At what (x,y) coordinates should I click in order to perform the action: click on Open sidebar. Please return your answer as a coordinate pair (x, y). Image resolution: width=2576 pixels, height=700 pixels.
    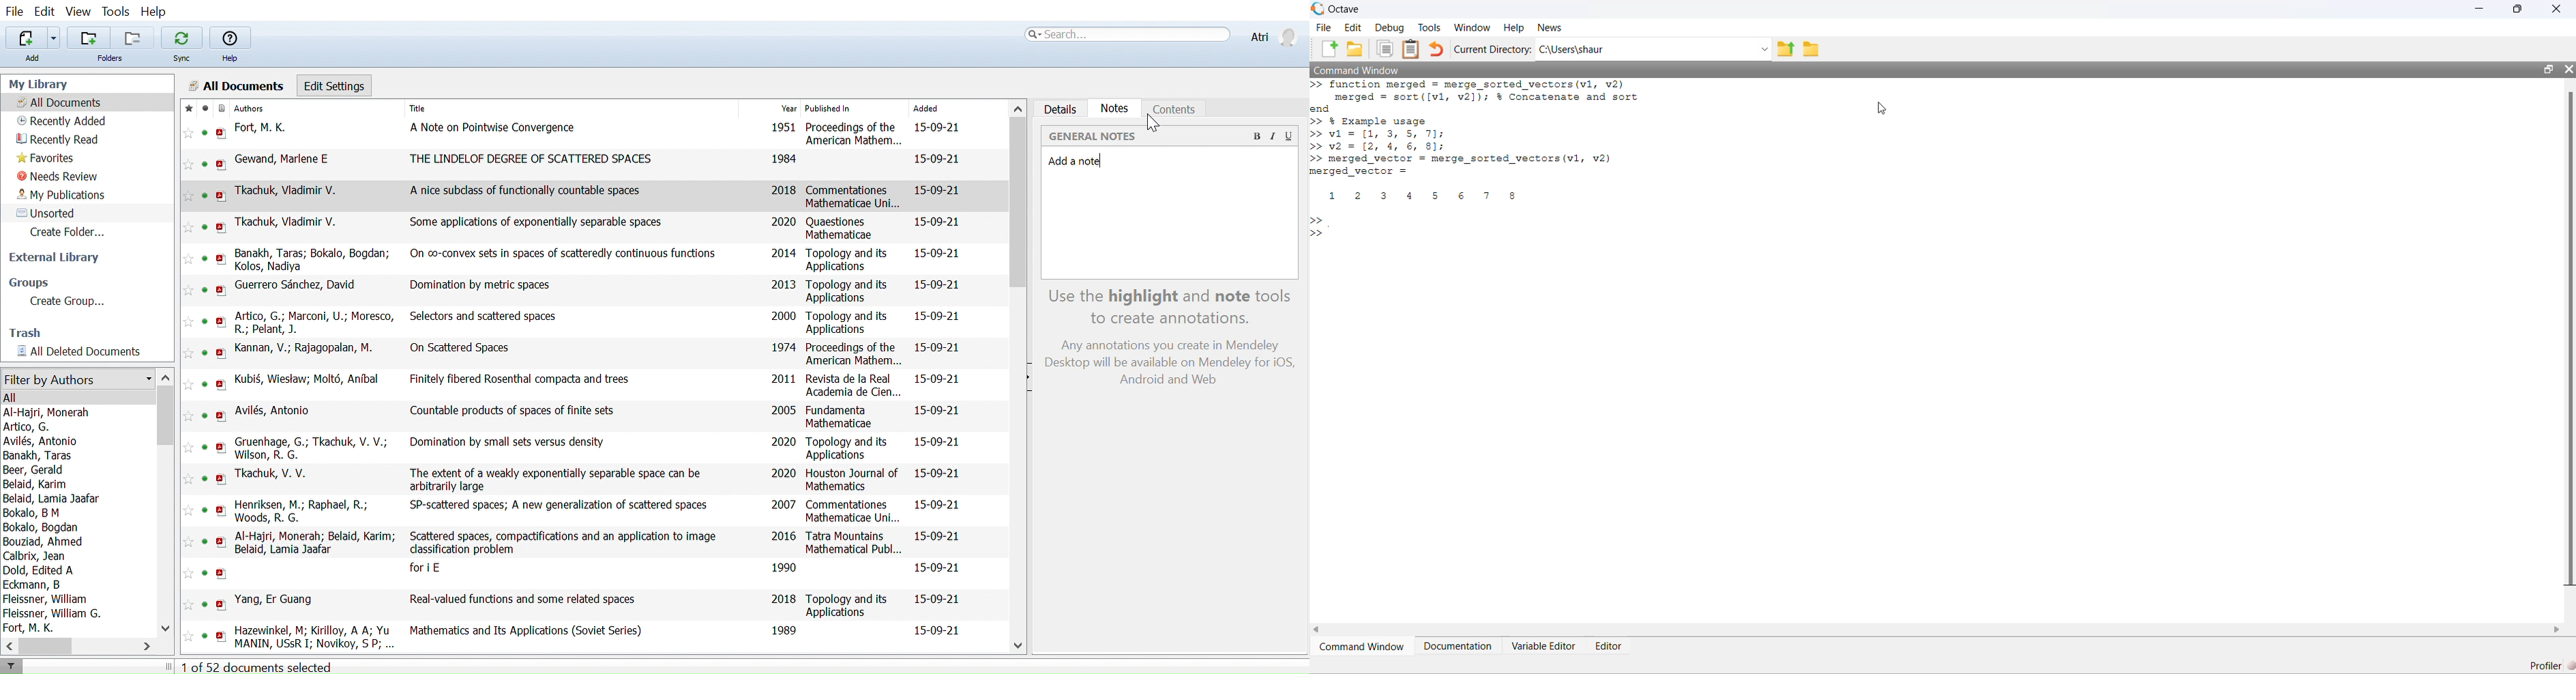
    Looking at the image, I should click on (1028, 378).